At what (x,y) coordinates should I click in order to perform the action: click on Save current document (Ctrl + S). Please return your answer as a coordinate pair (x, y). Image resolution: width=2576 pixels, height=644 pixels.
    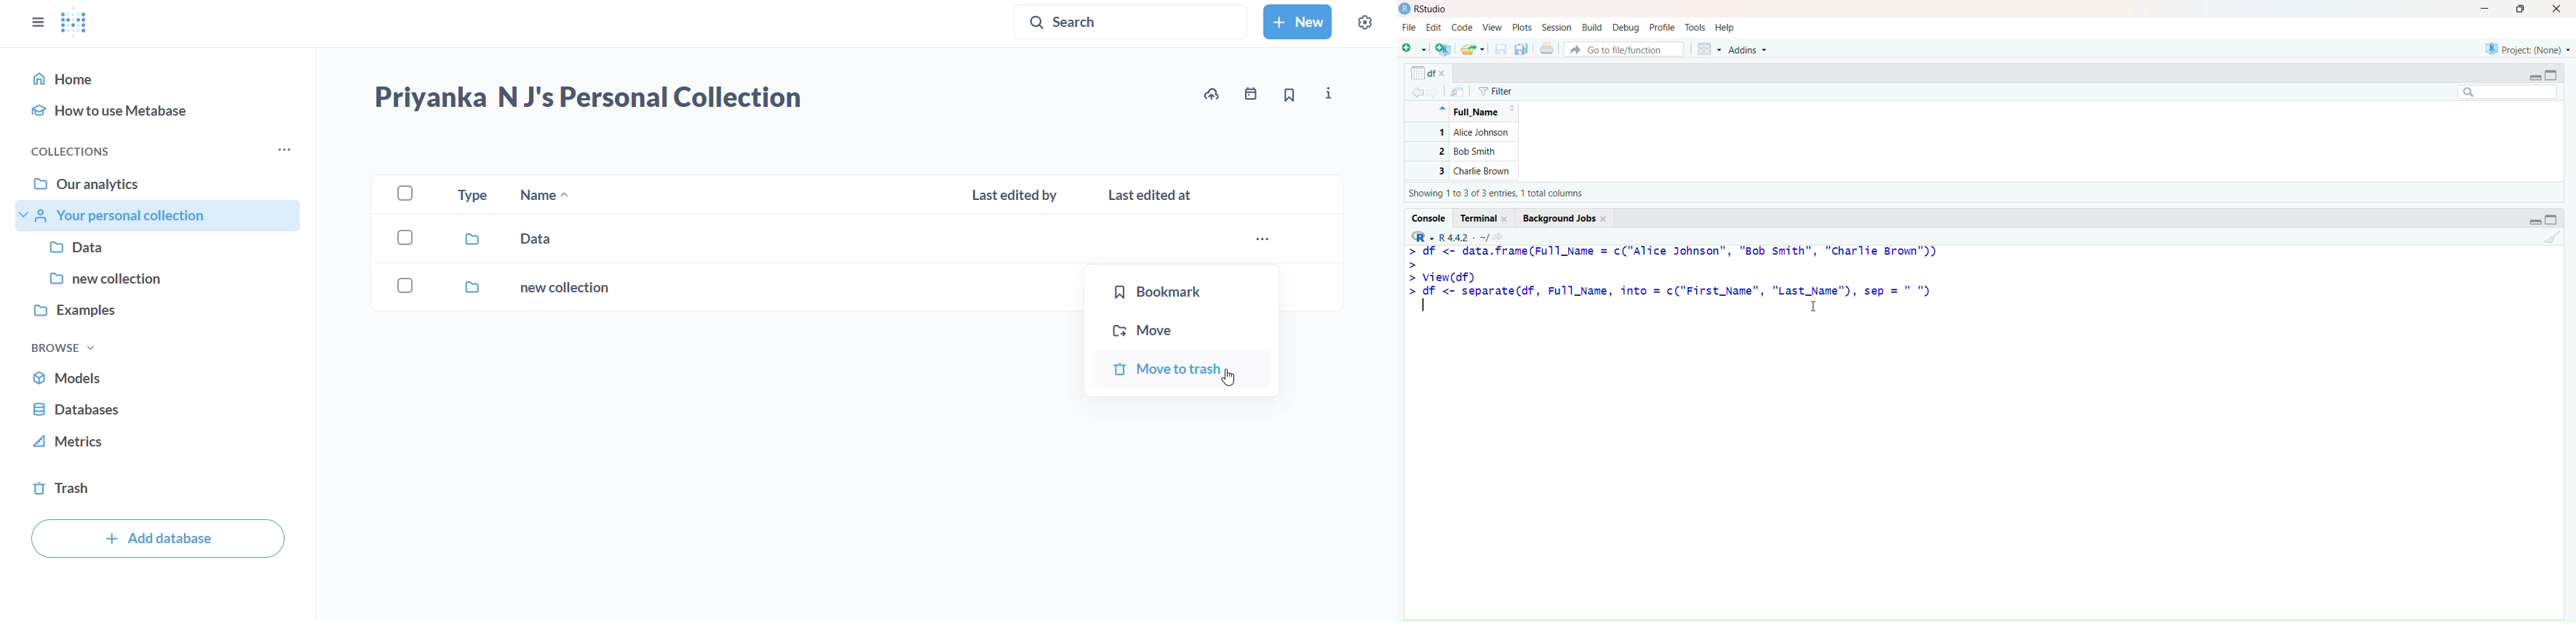
    Looking at the image, I should click on (1500, 50).